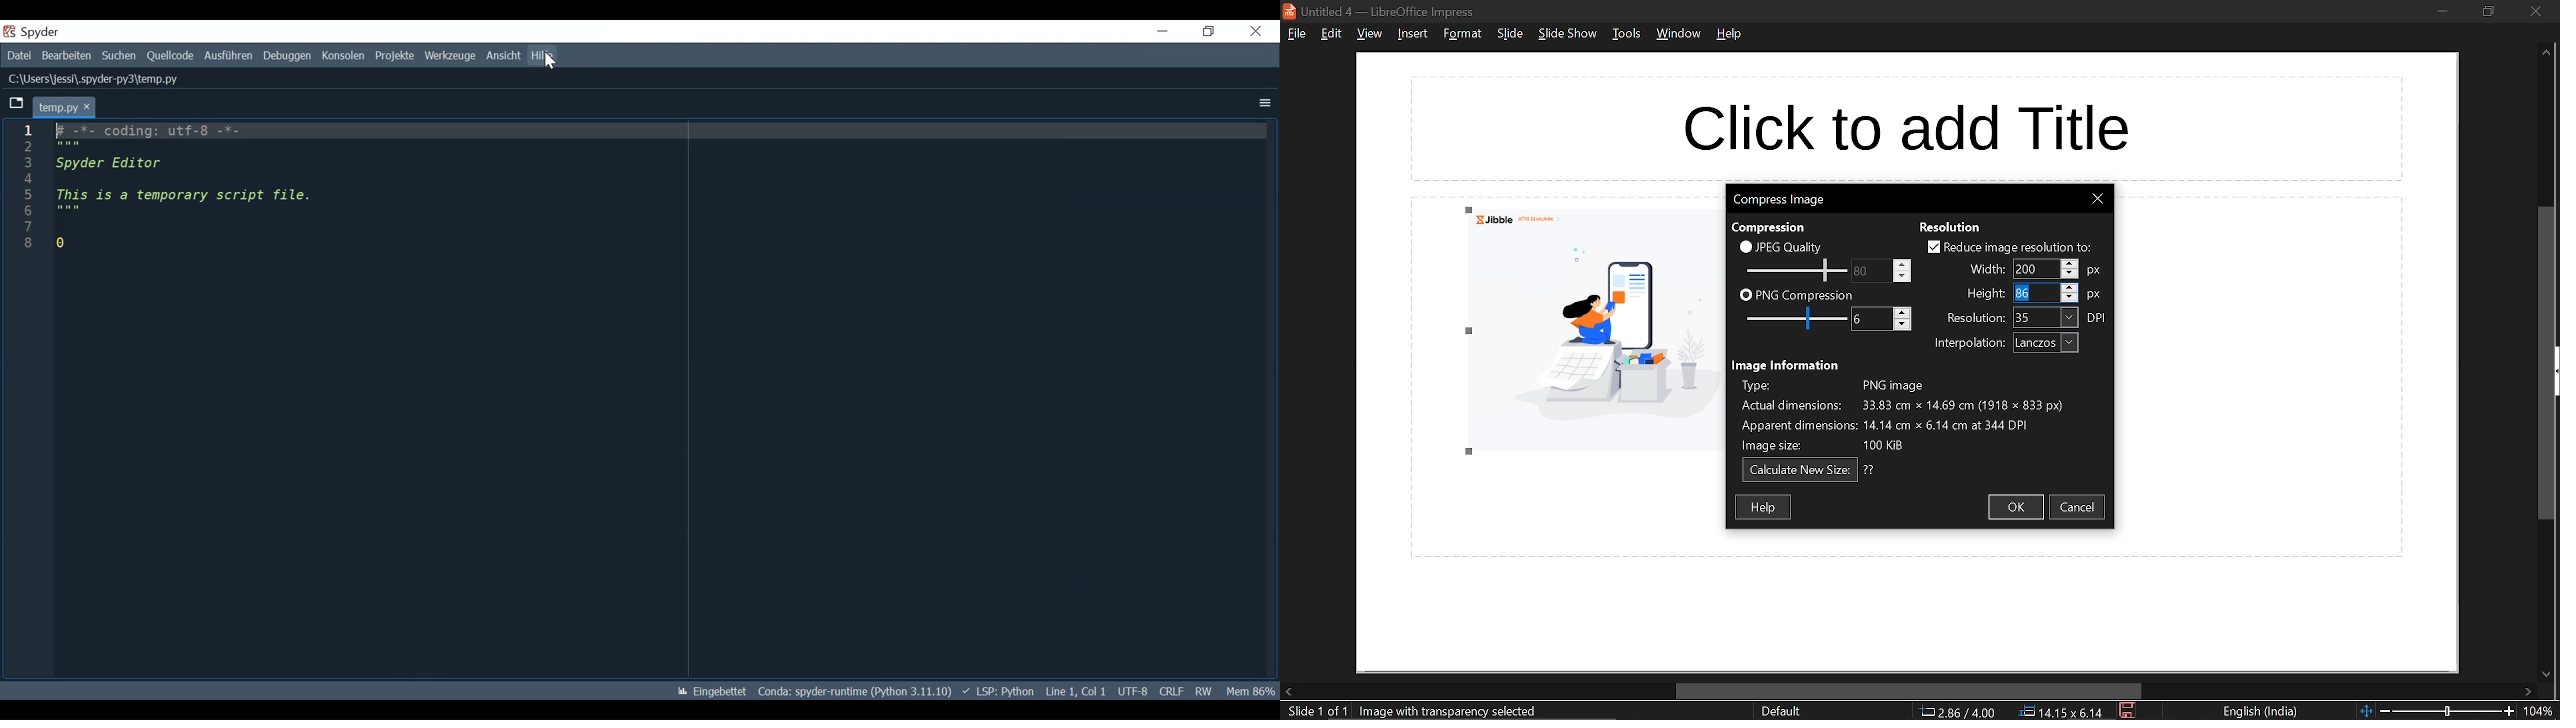 Image resolution: width=2576 pixels, height=728 pixels. I want to click on tools, so click(1626, 33).